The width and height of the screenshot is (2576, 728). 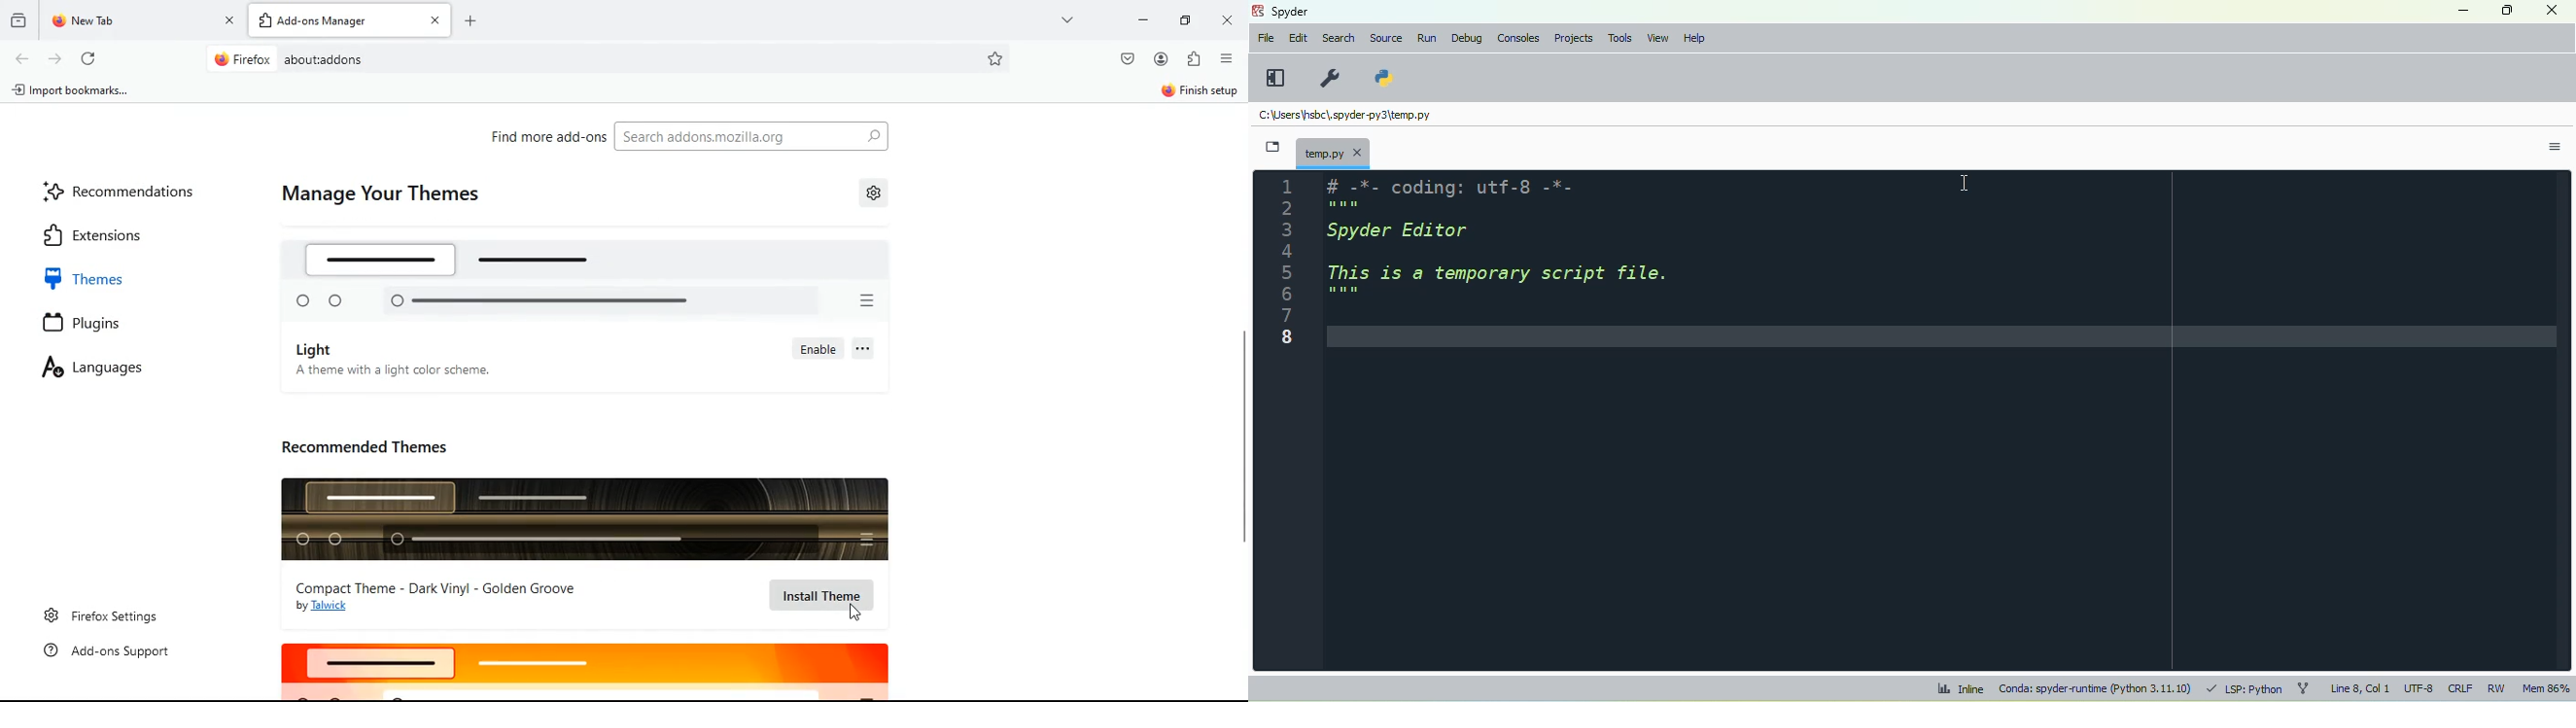 I want to click on favorites, so click(x=996, y=58).